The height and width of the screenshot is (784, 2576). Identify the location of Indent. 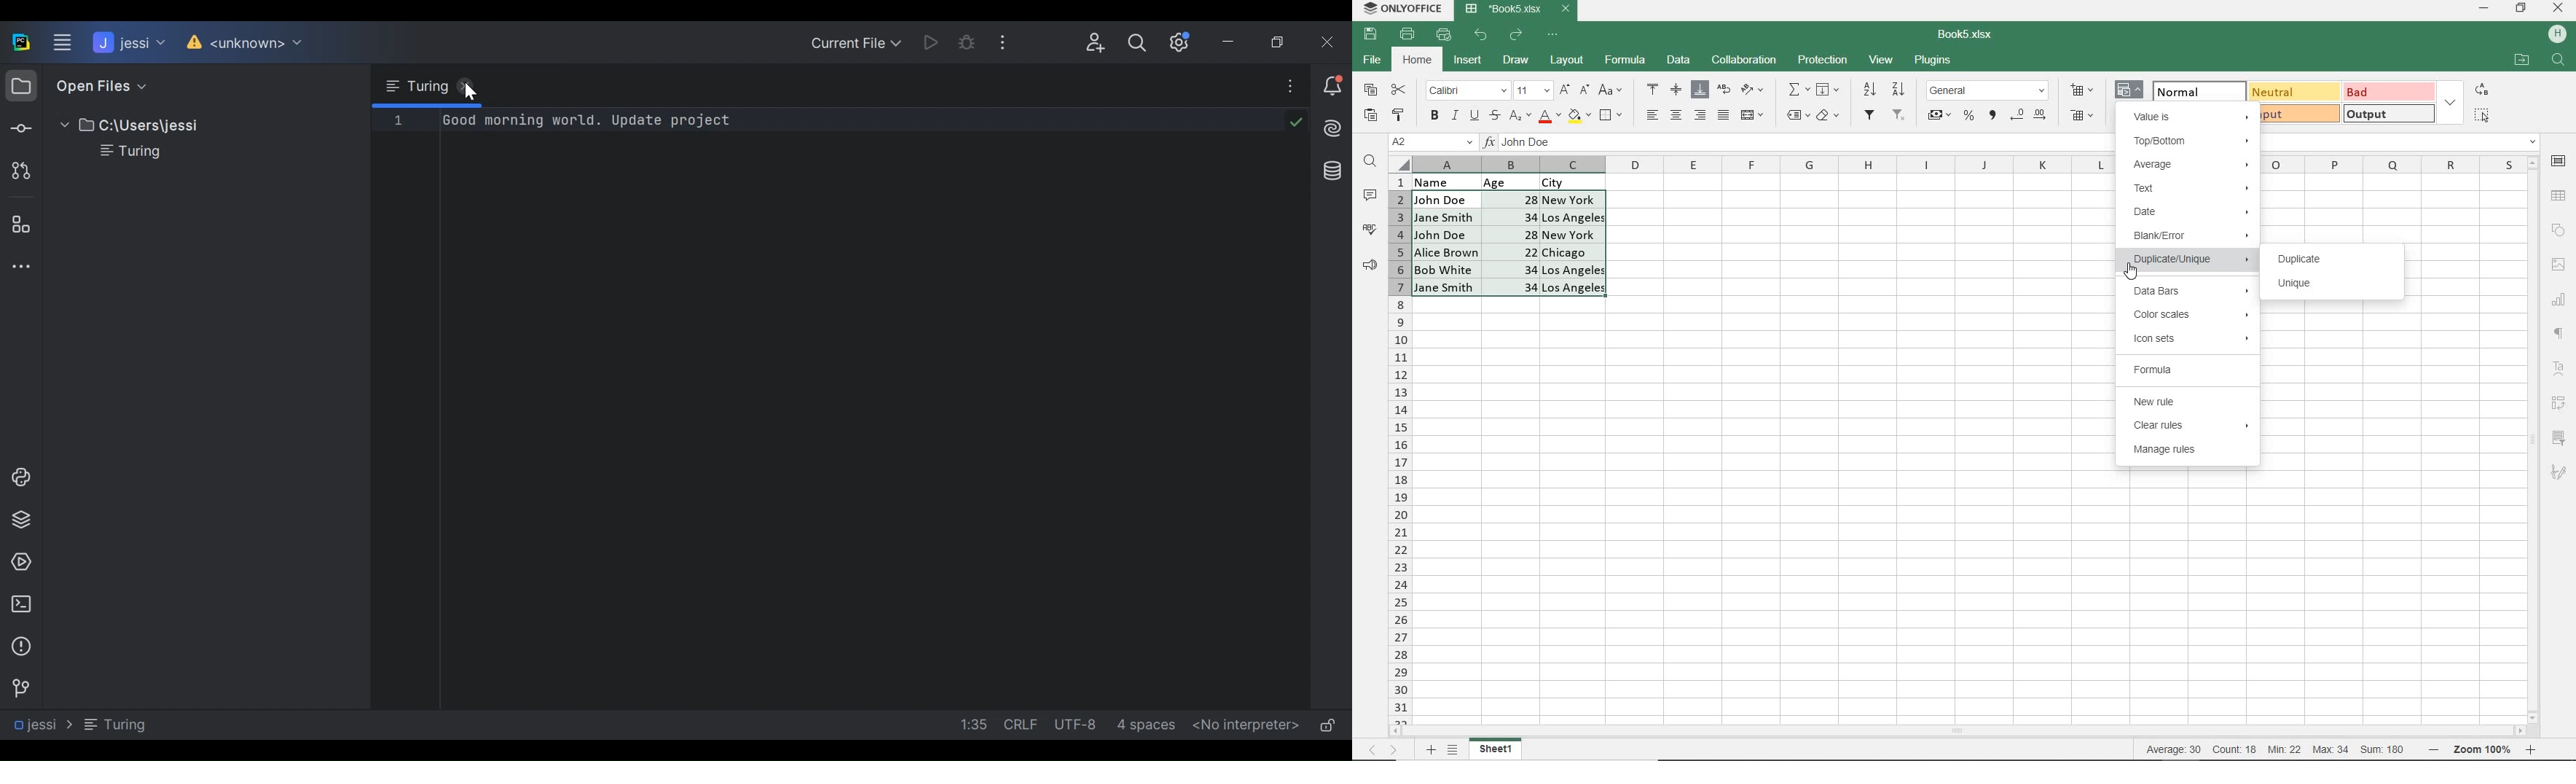
(1145, 725).